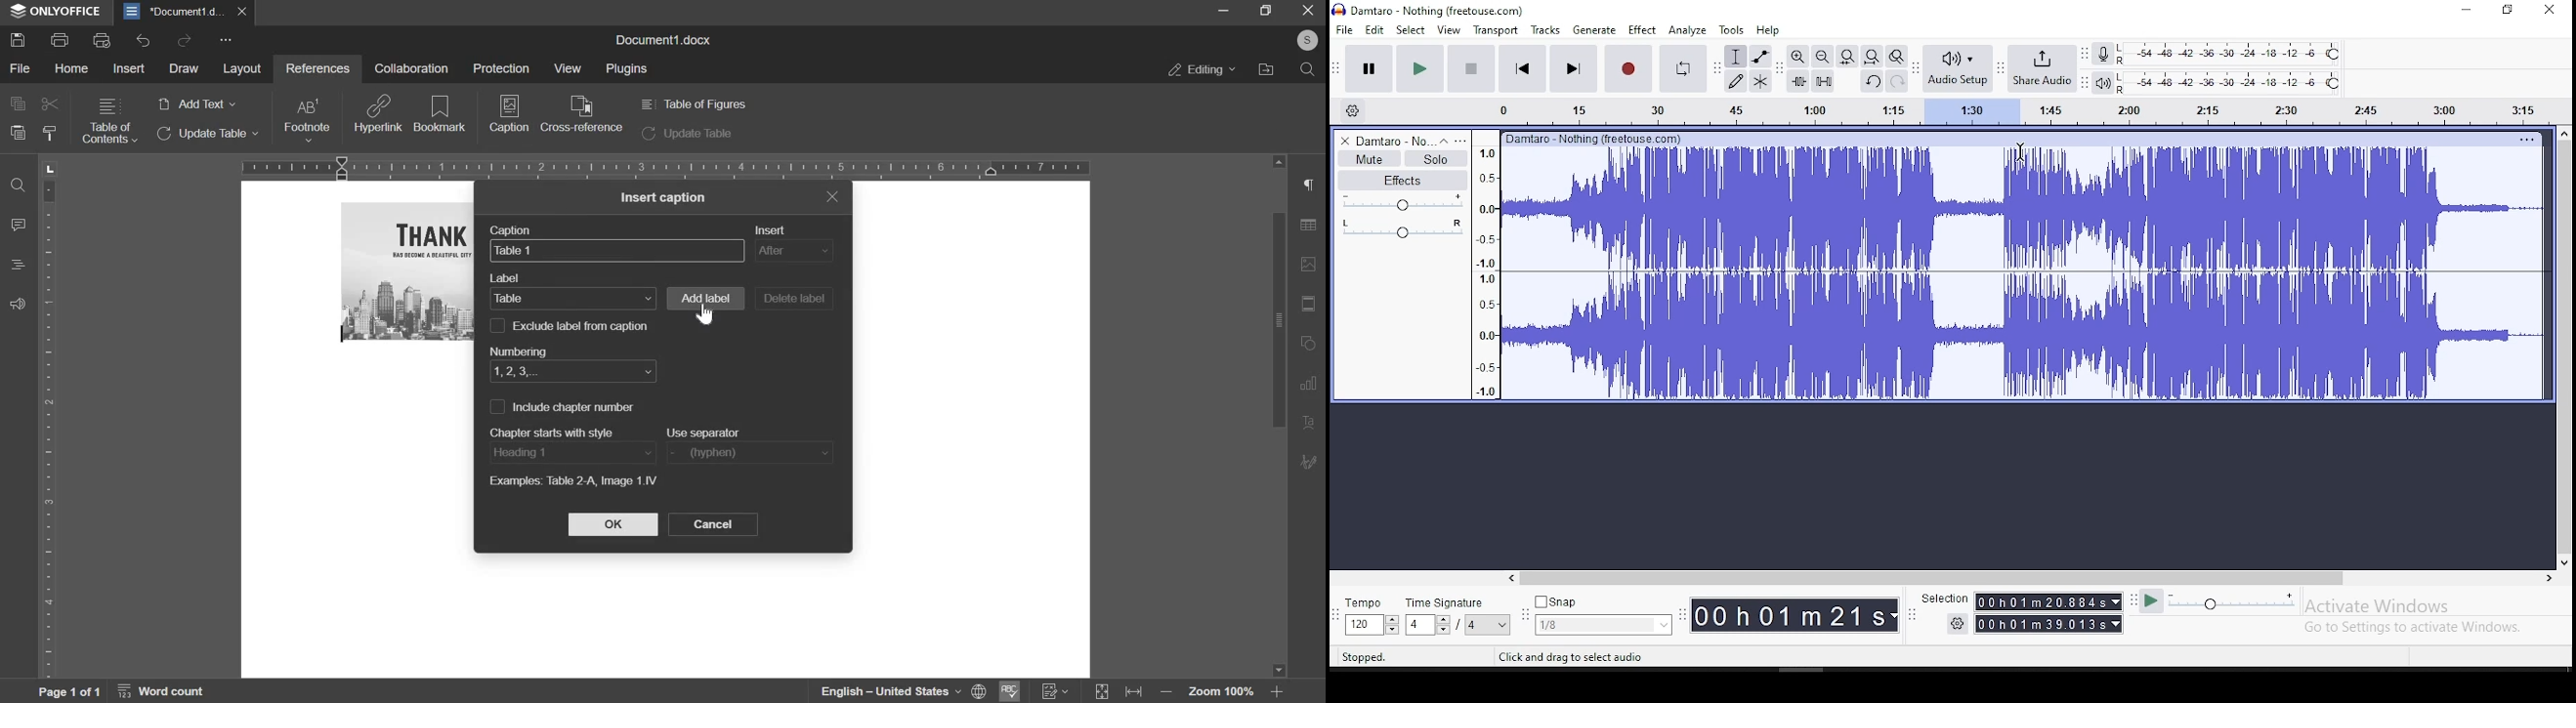 The image size is (2576, 728). Describe the element at coordinates (51, 104) in the screenshot. I see `cut` at that location.